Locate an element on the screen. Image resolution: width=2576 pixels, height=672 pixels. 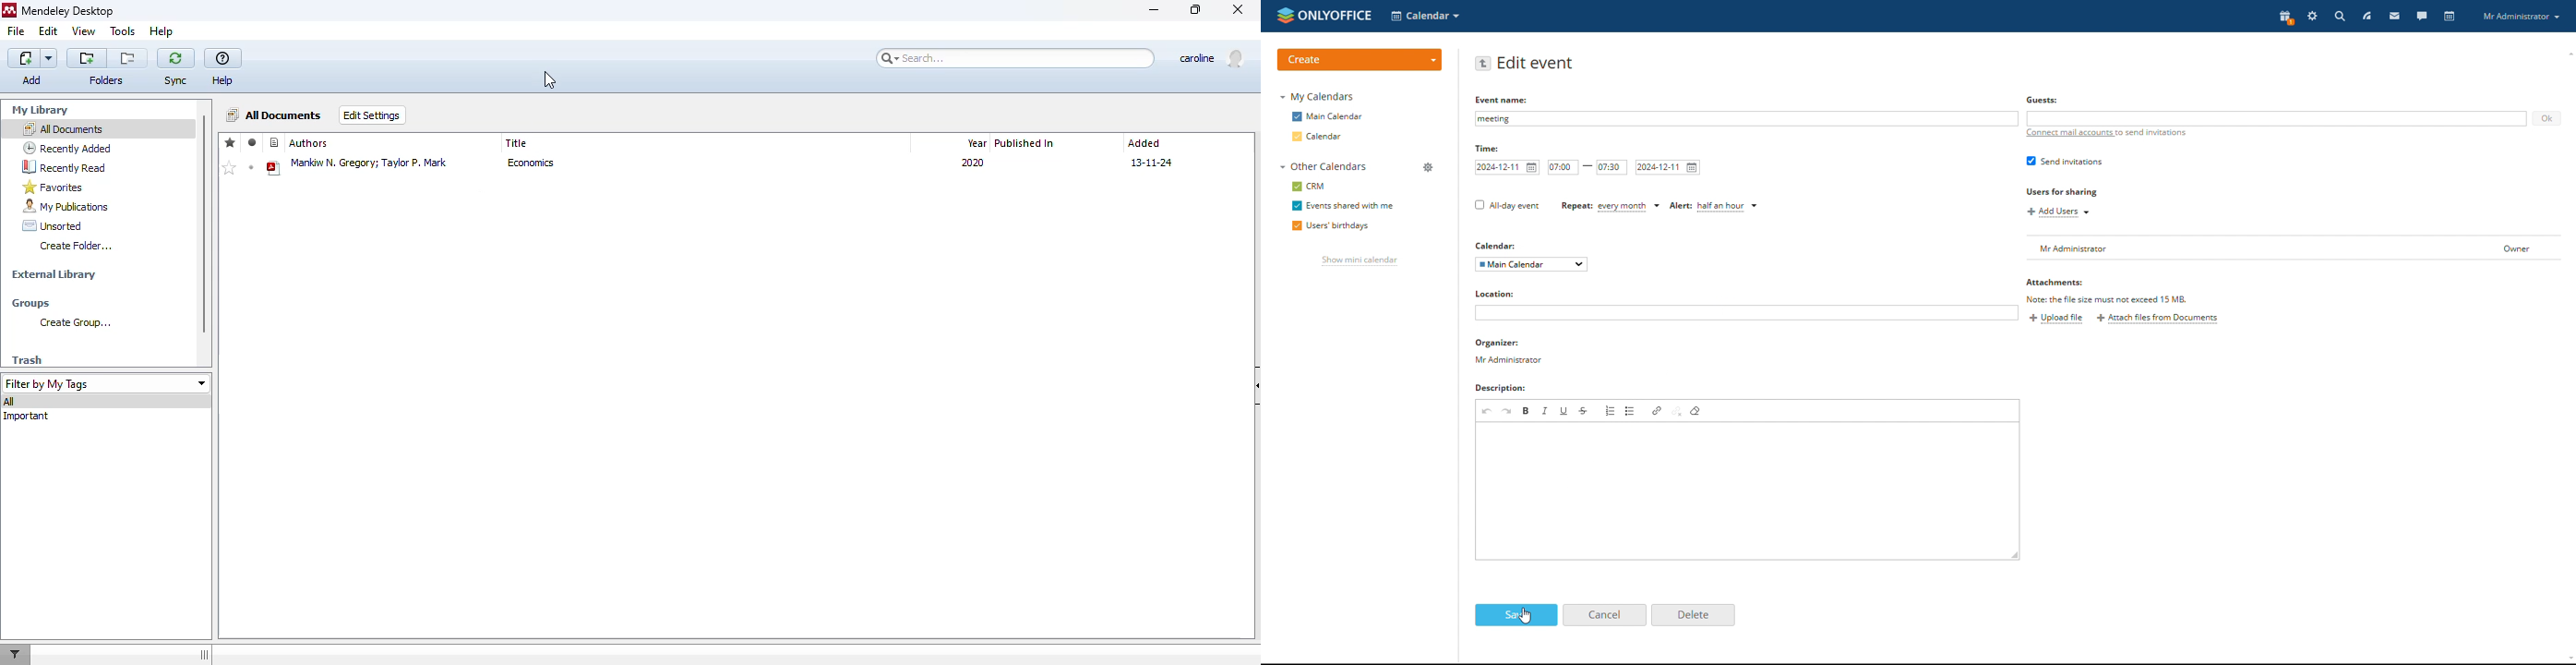
end date is located at coordinates (1668, 167).